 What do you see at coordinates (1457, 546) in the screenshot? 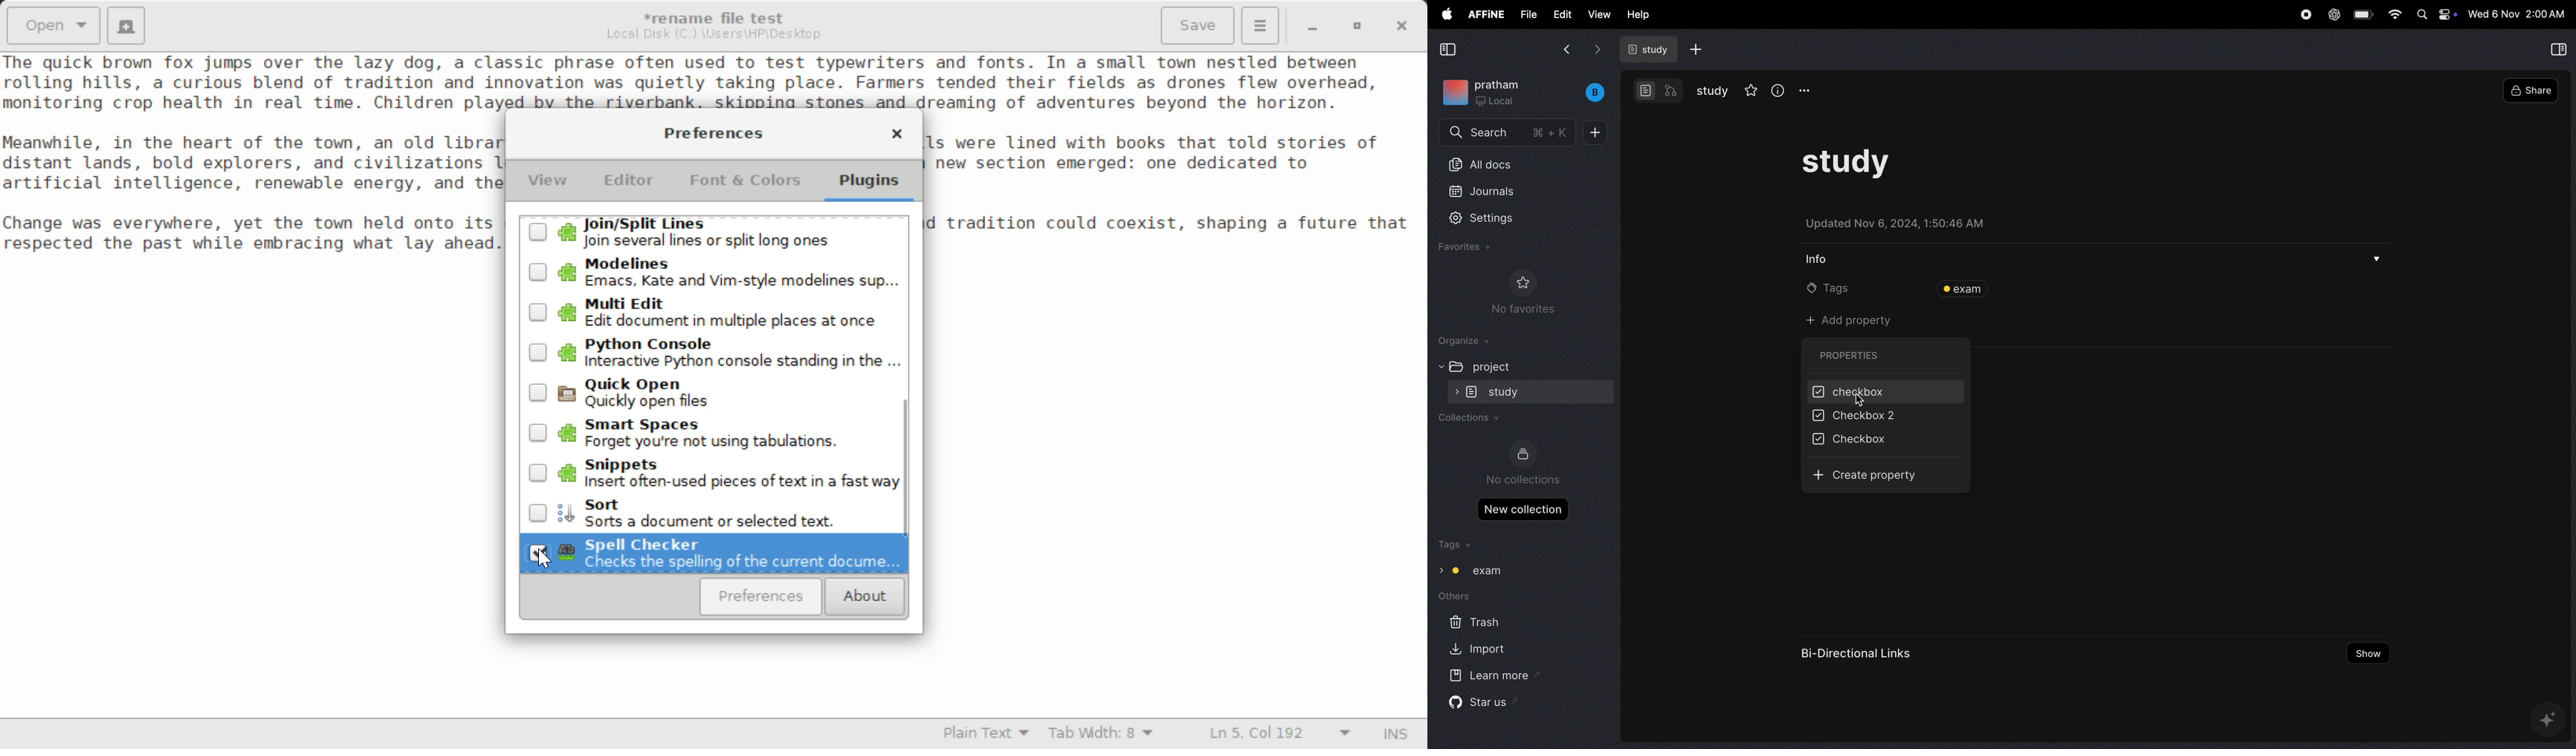
I see `tags` at bounding box center [1457, 546].